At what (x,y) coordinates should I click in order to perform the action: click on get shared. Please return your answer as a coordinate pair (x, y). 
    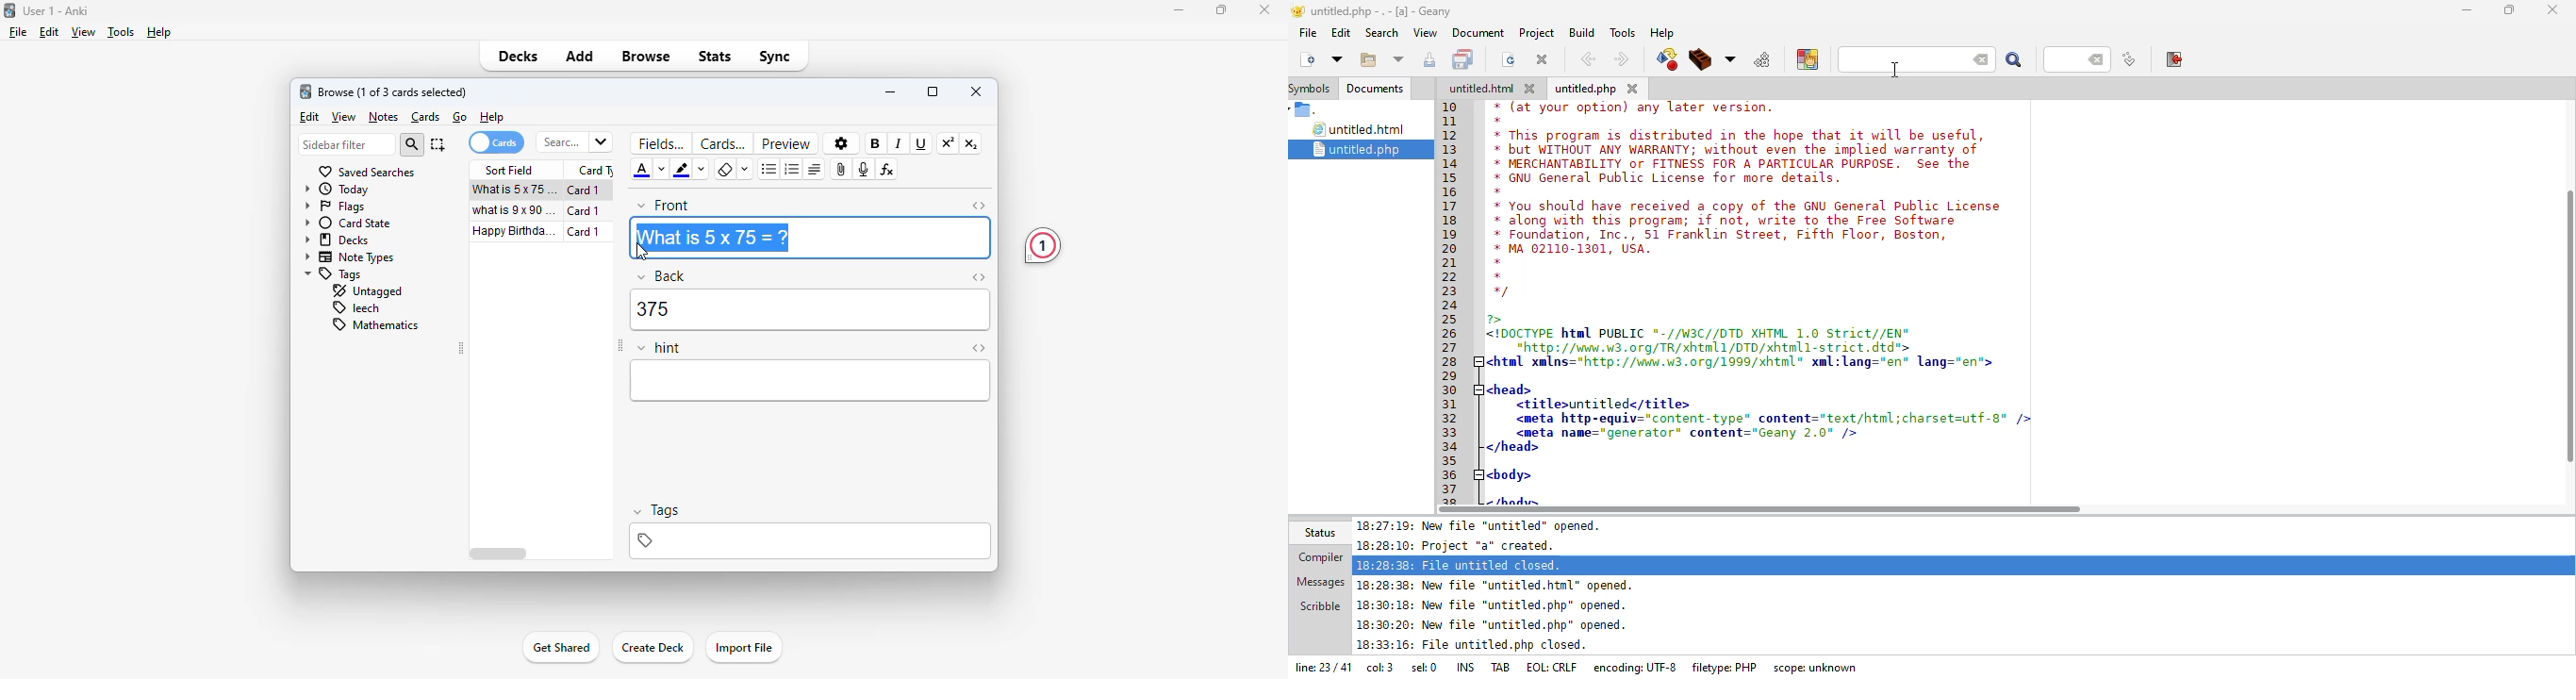
    Looking at the image, I should click on (560, 649).